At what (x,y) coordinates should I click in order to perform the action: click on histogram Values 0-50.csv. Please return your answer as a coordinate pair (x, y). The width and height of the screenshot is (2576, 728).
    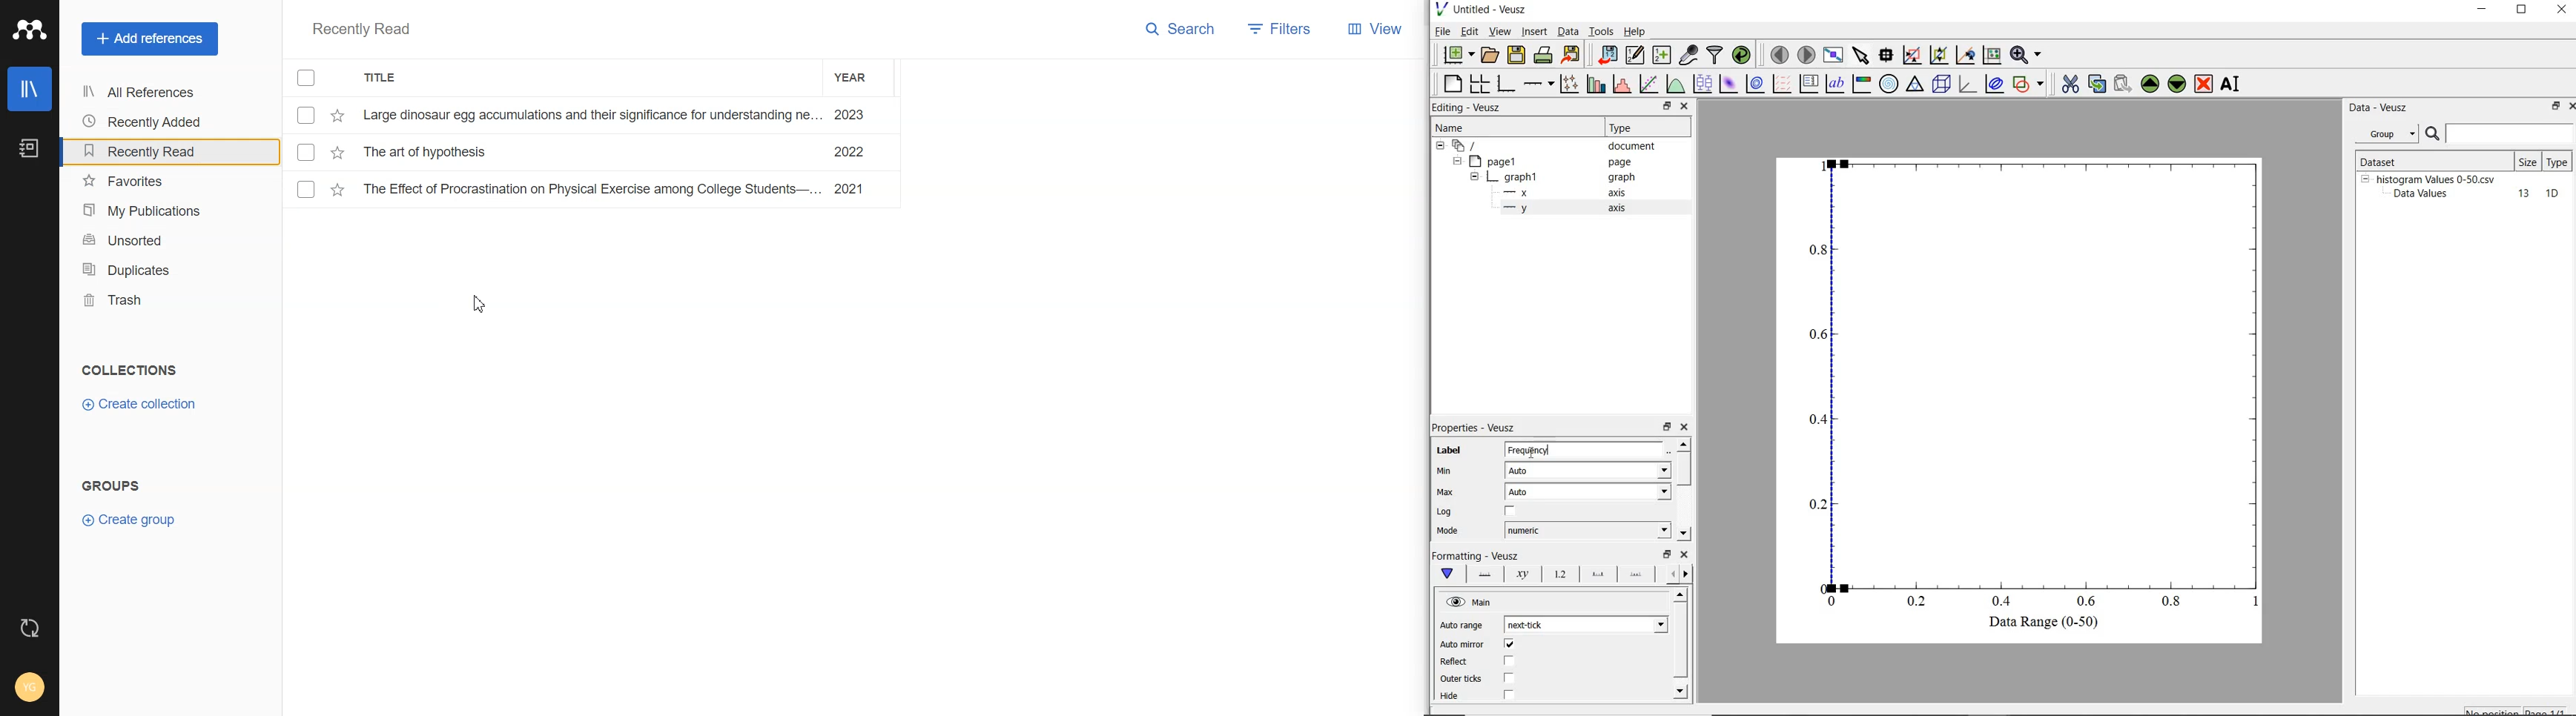
    Looking at the image, I should click on (2436, 178).